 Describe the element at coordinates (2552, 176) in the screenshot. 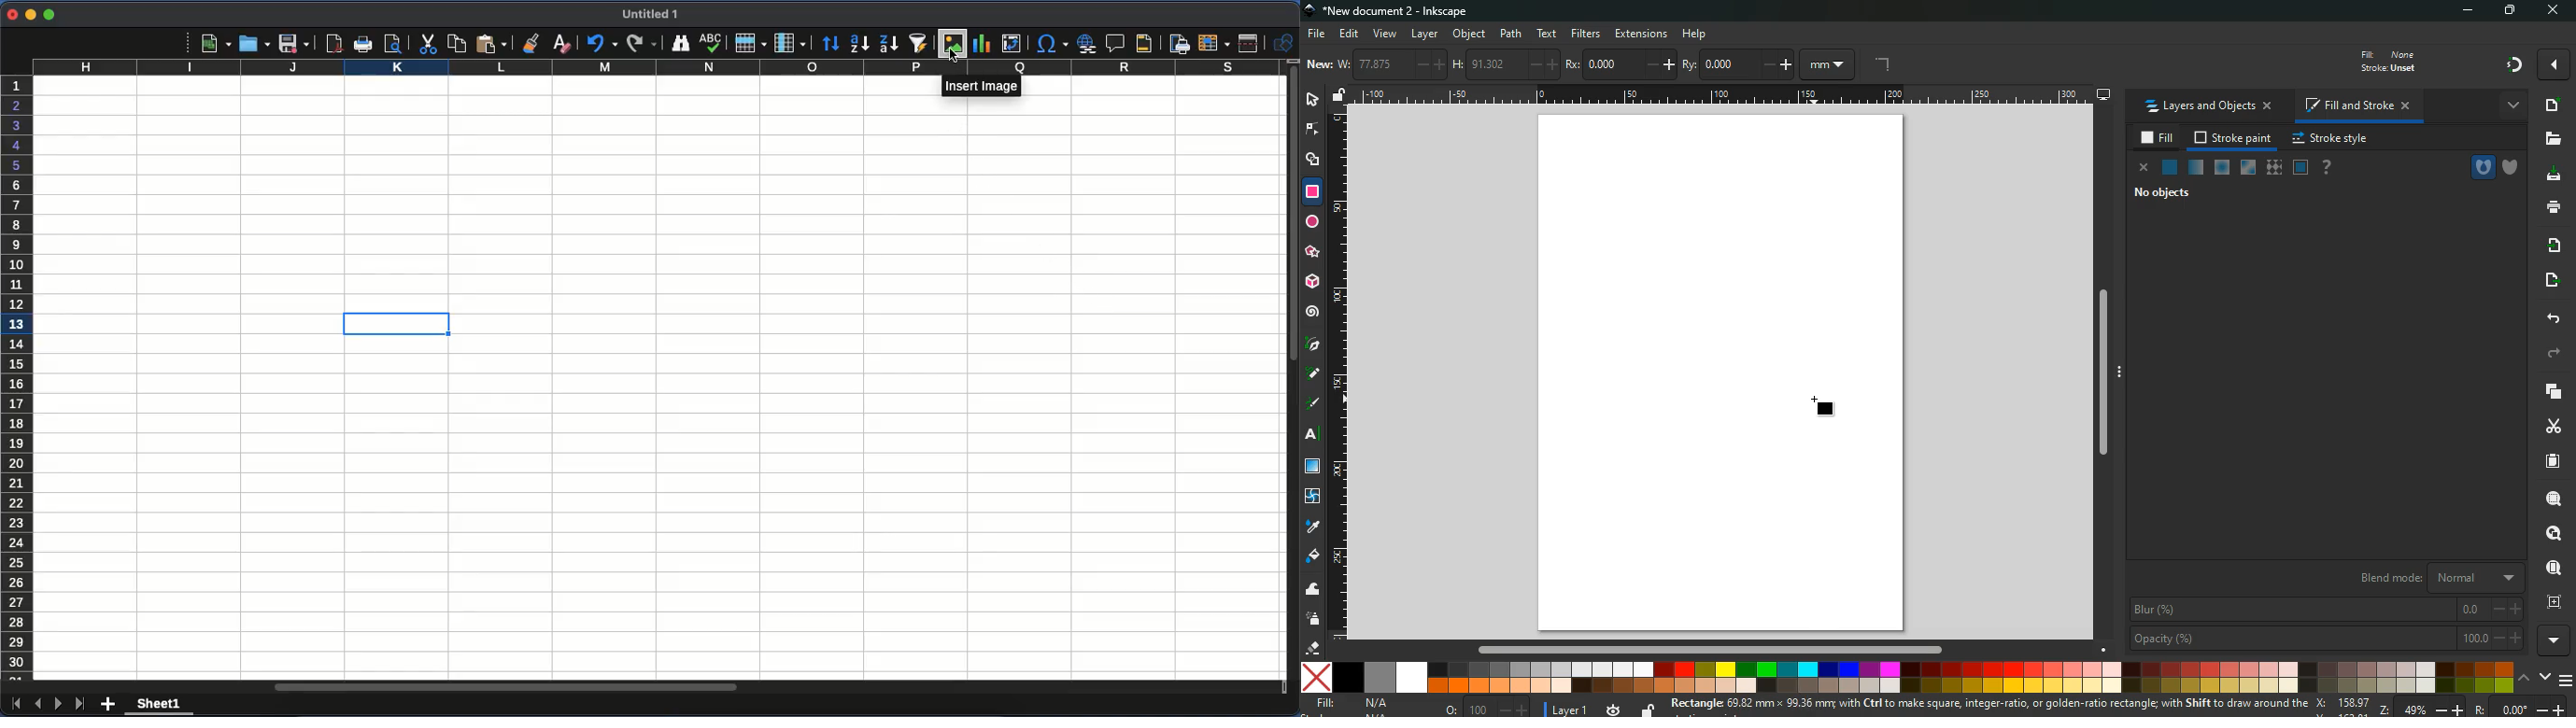

I see `download` at that location.